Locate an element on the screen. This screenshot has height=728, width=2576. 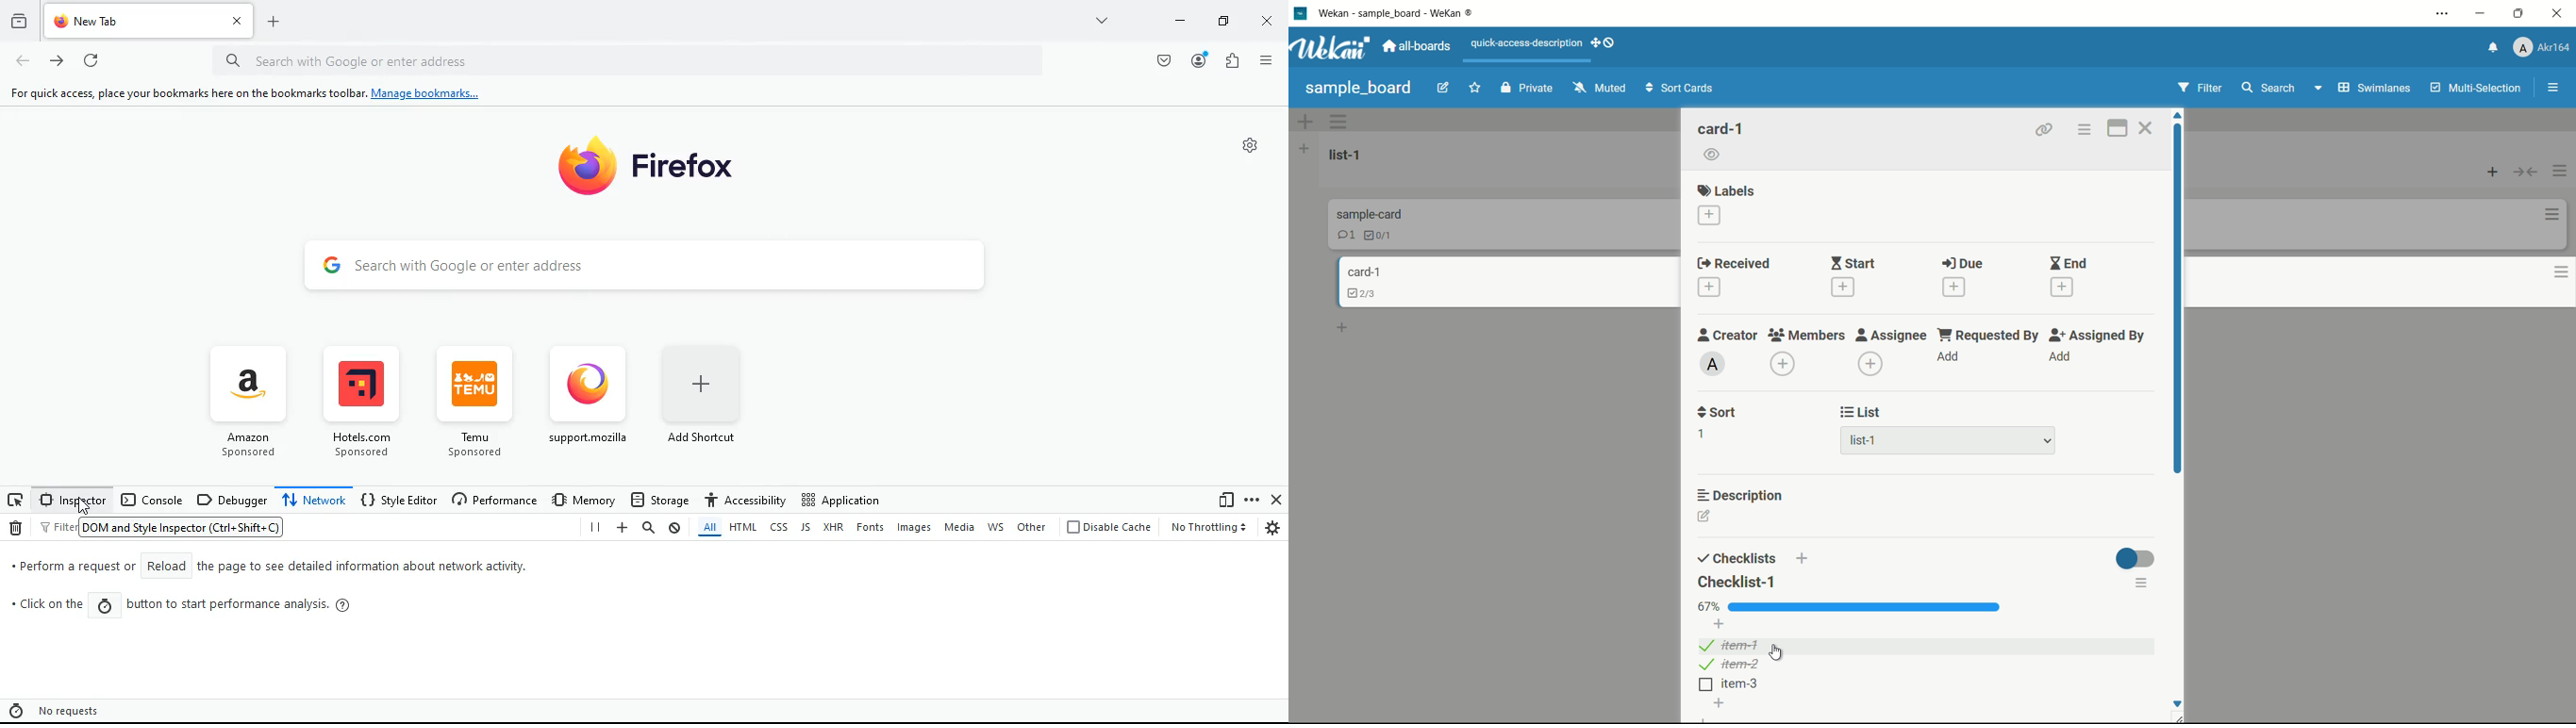
list name is located at coordinates (1350, 155).